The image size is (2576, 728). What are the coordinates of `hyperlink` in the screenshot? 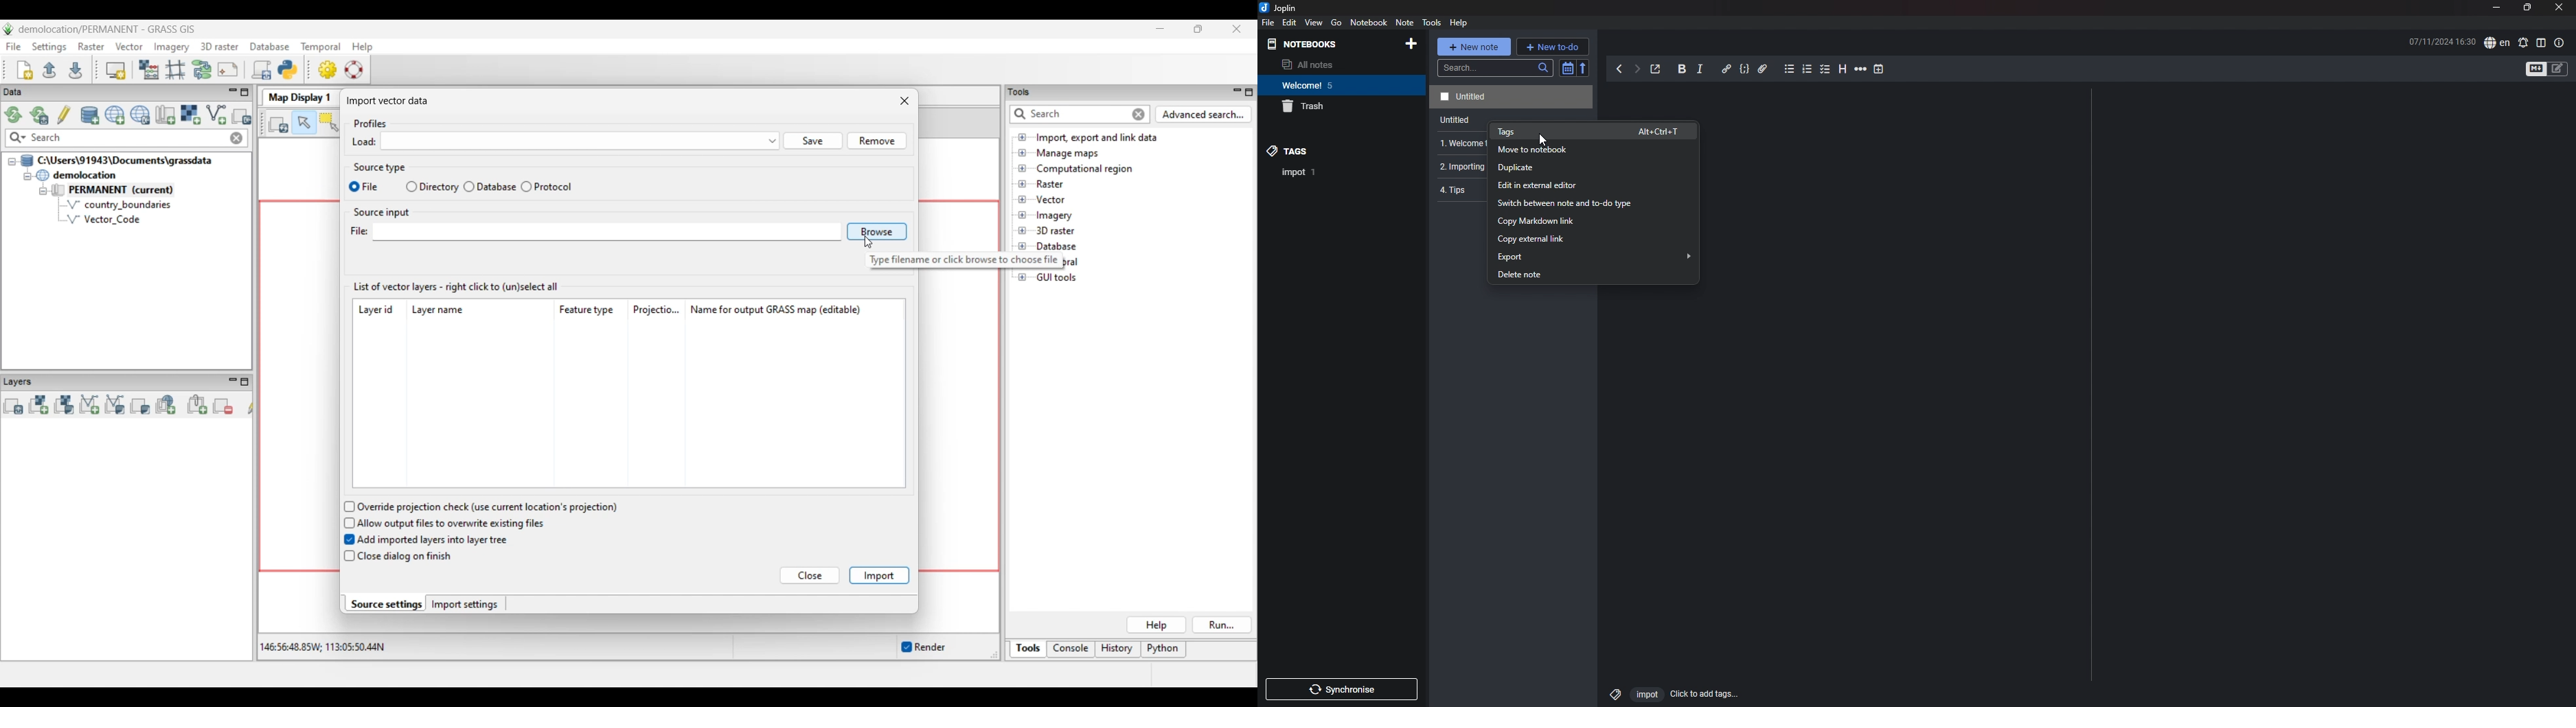 It's located at (1726, 68).